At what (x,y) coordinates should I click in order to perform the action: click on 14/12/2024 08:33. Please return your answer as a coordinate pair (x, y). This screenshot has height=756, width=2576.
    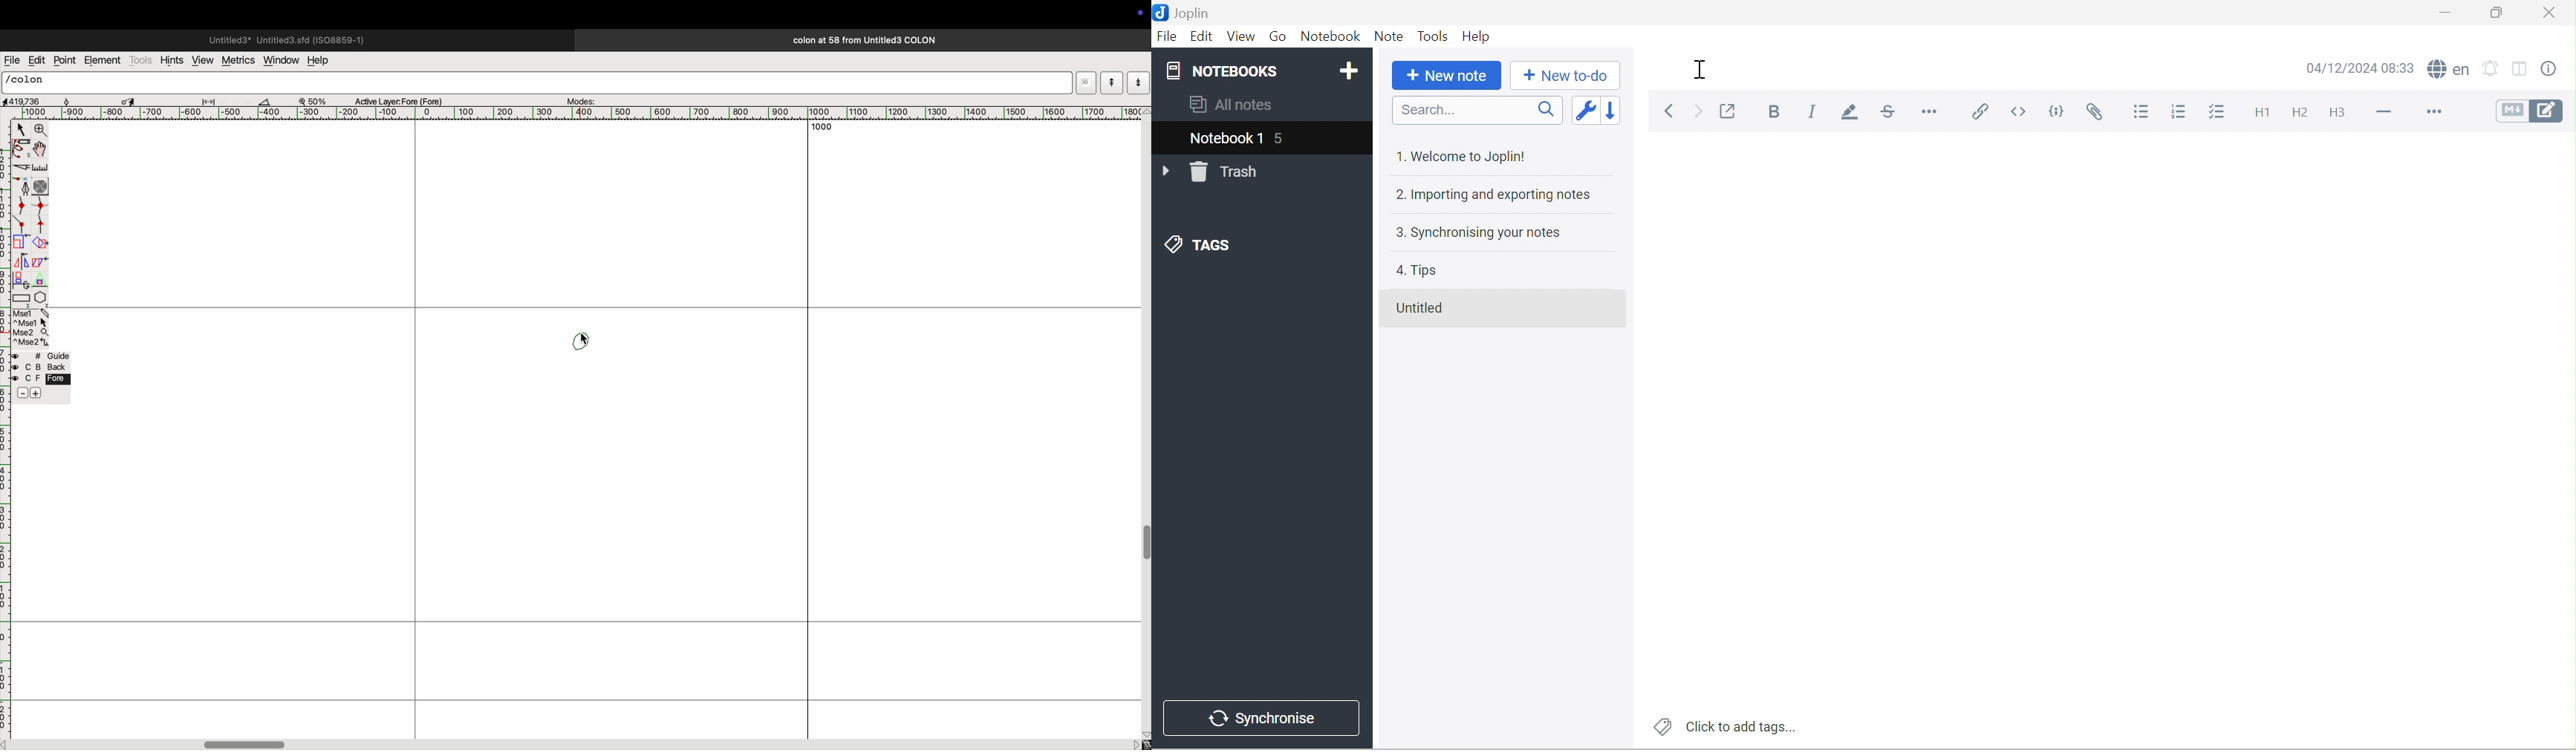
    Looking at the image, I should click on (2359, 68).